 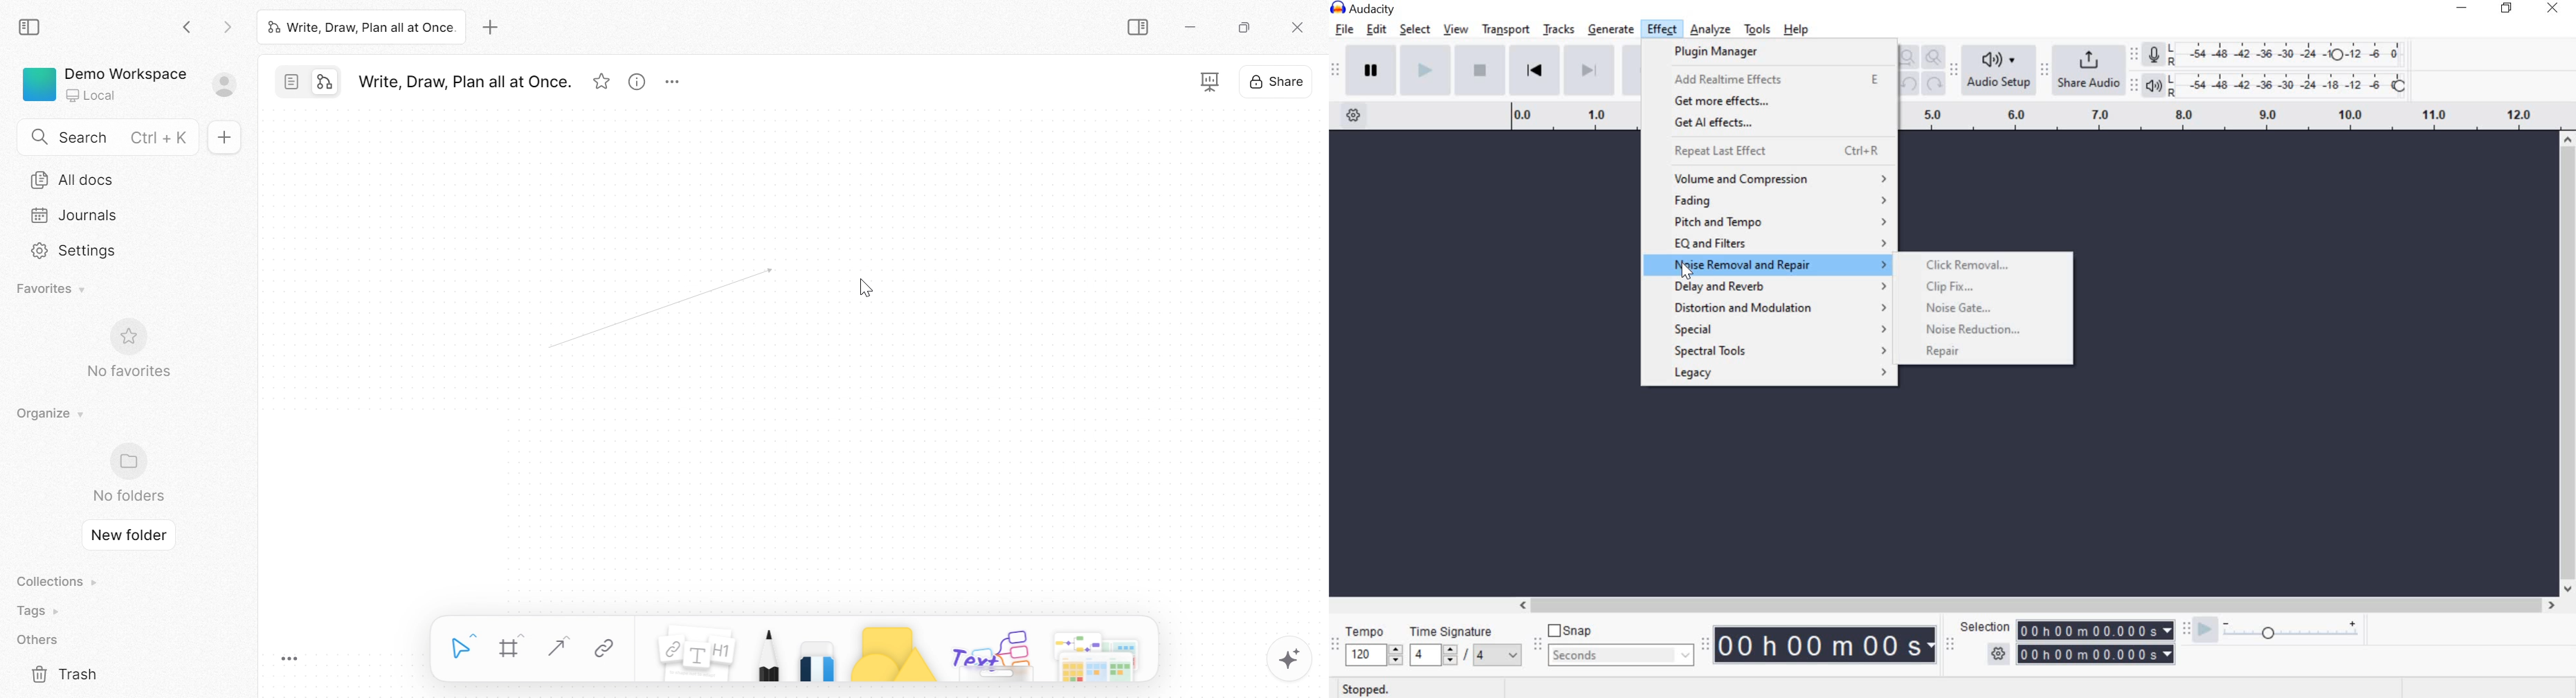 I want to click on noise gate, so click(x=1962, y=308).